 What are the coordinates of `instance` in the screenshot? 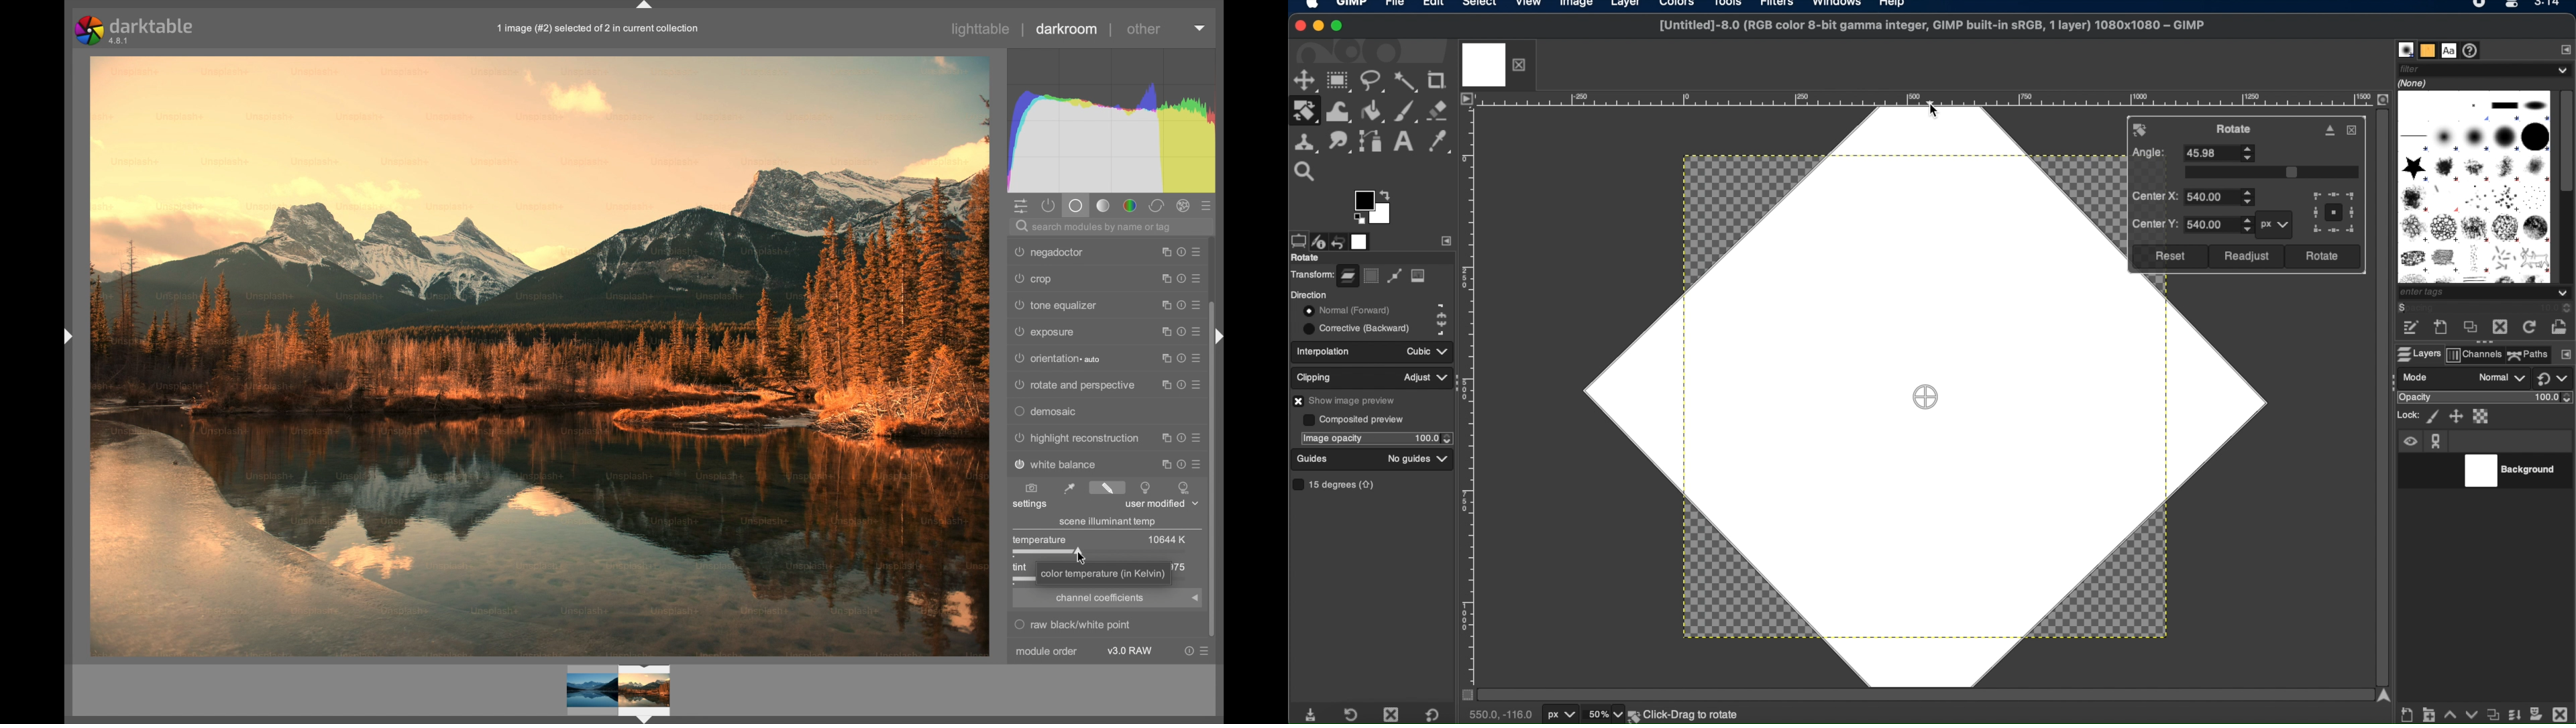 It's located at (1163, 382).